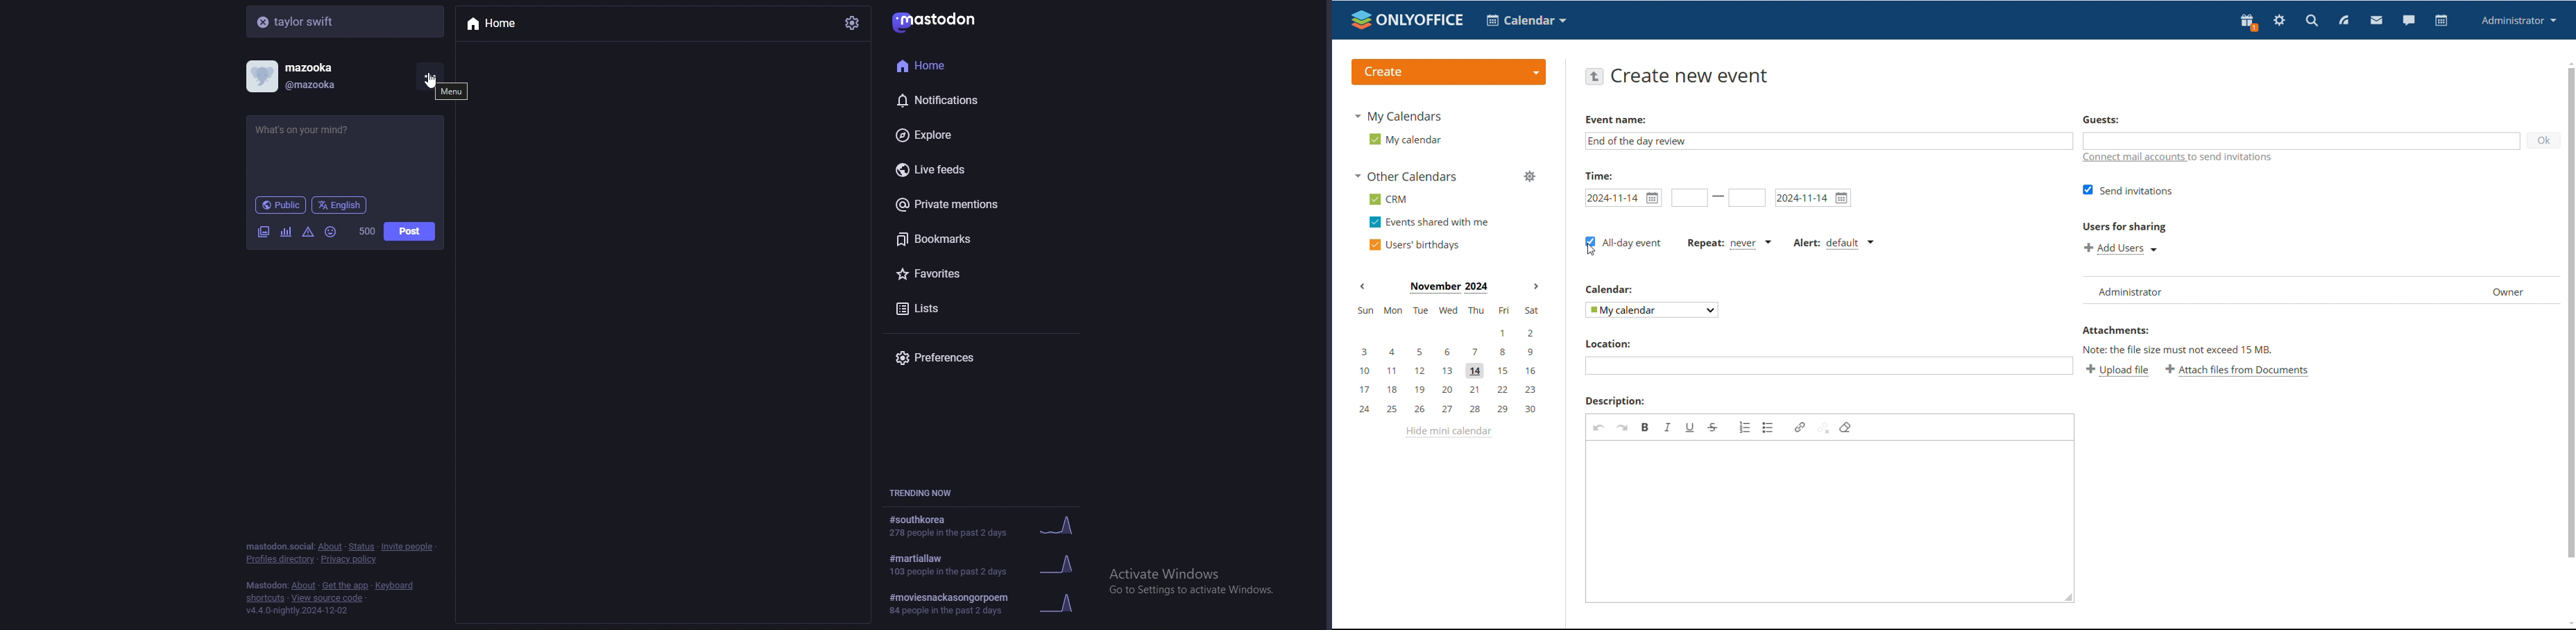  What do you see at coordinates (971, 135) in the screenshot?
I see `explore` at bounding box center [971, 135].